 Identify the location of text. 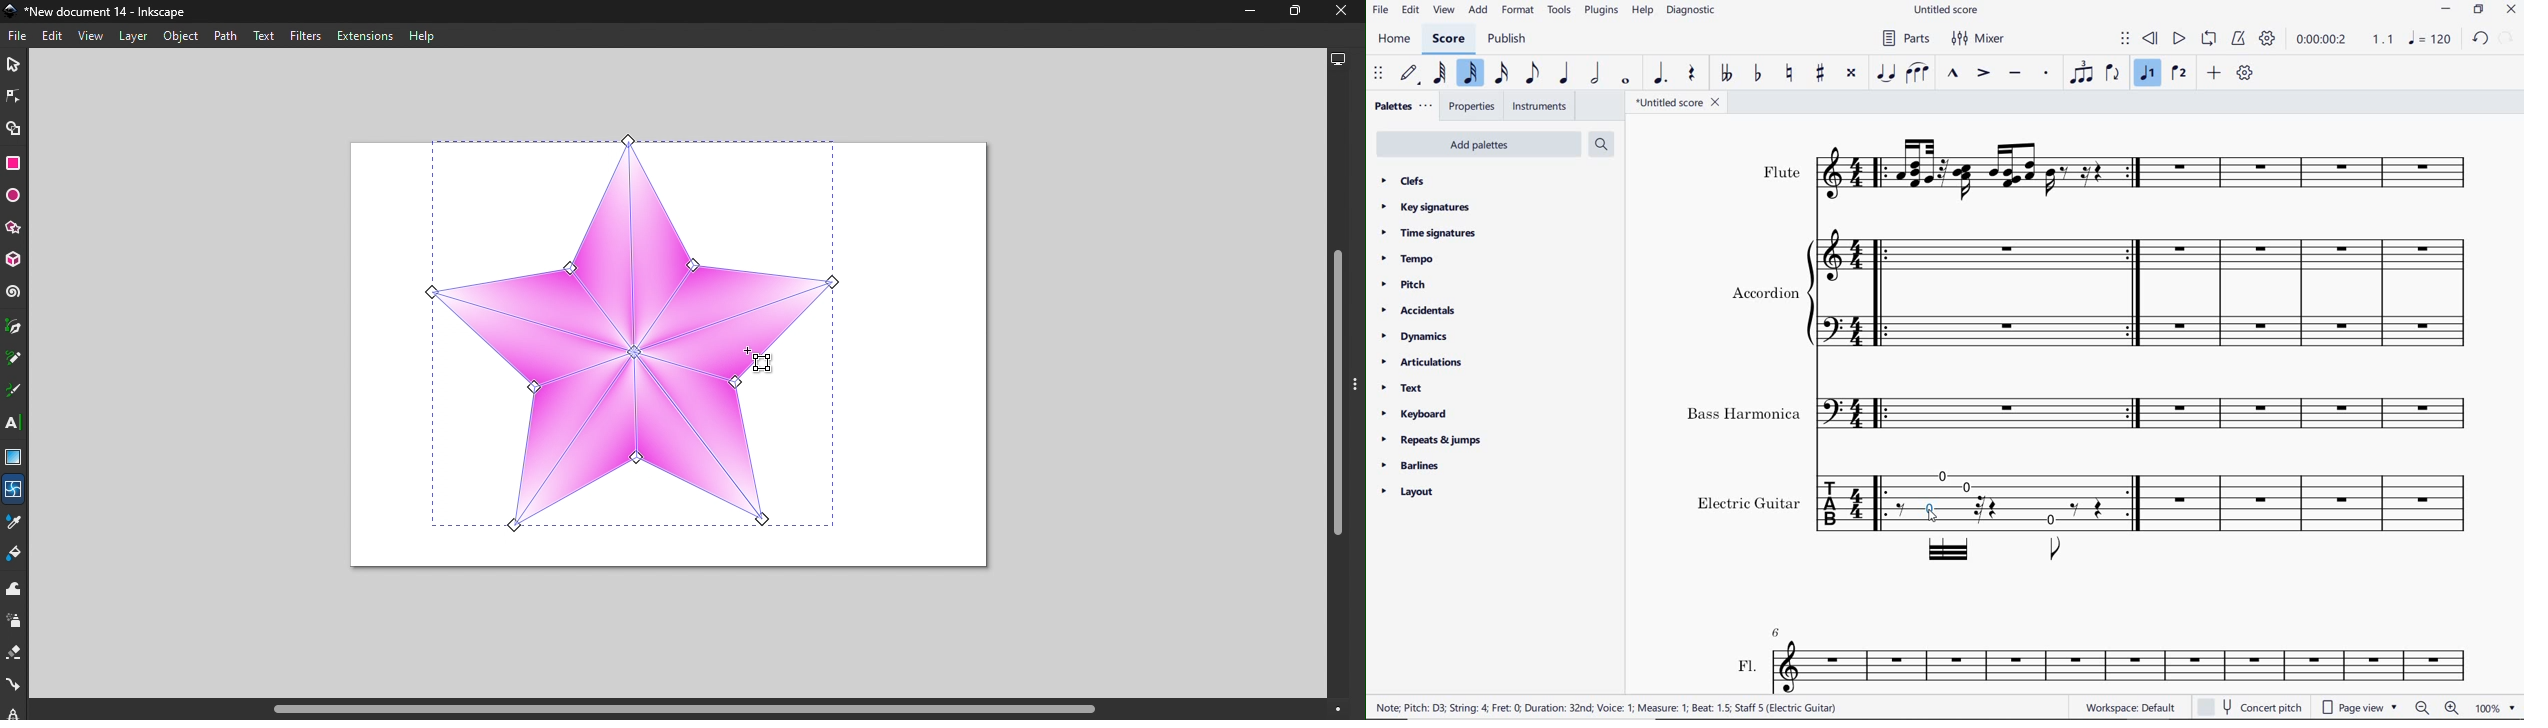
(1402, 388).